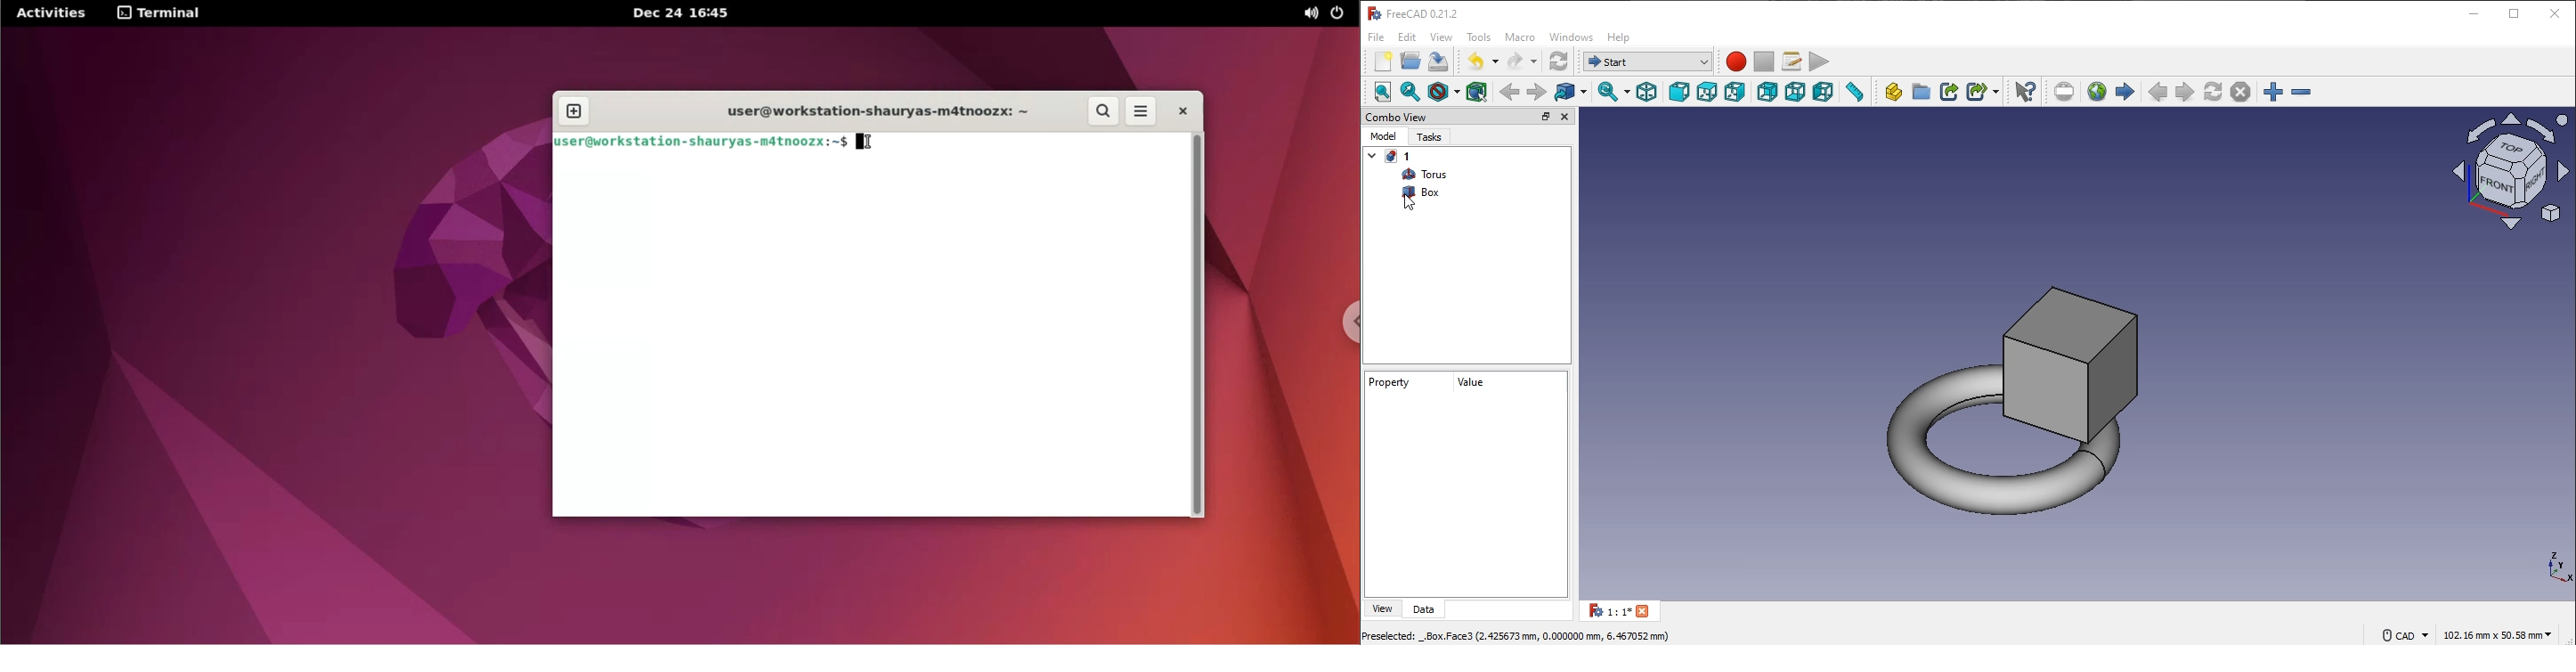 The height and width of the screenshot is (672, 2576). Describe the element at coordinates (1478, 36) in the screenshot. I see `tools` at that location.